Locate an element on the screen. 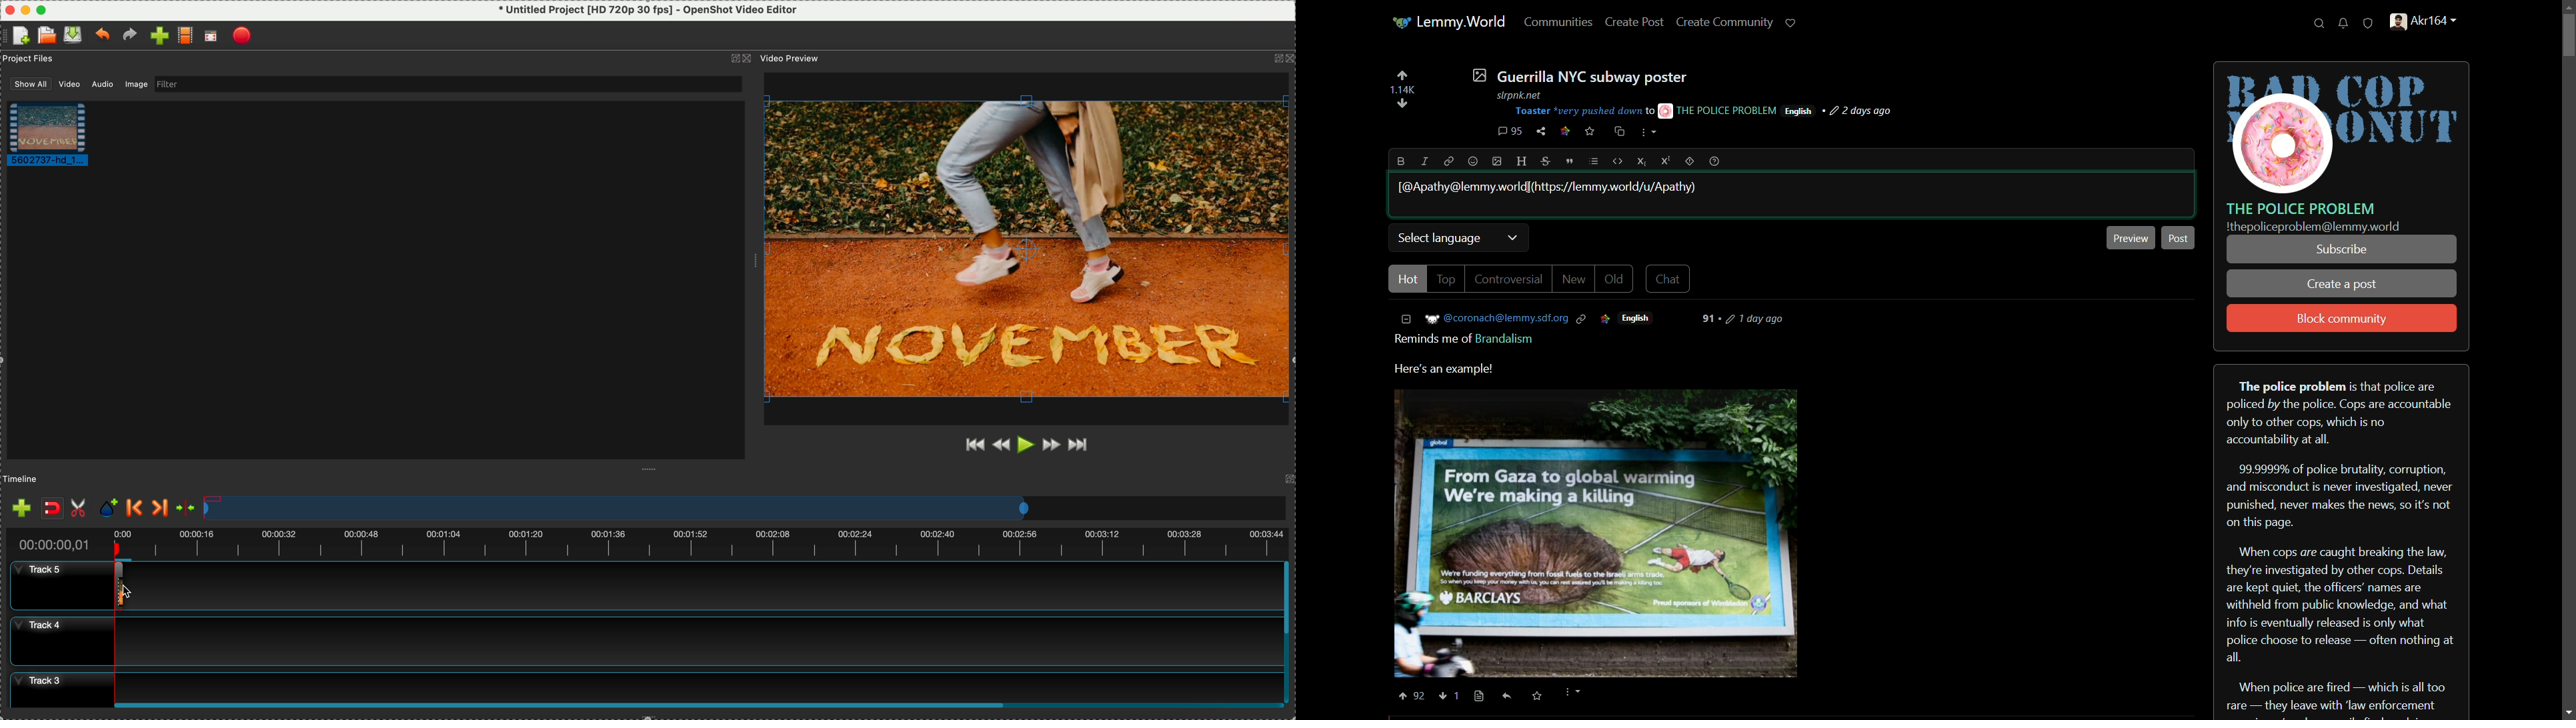 This screenshot has width=2576, height=728. quote is located at coordinates (1570, 161).